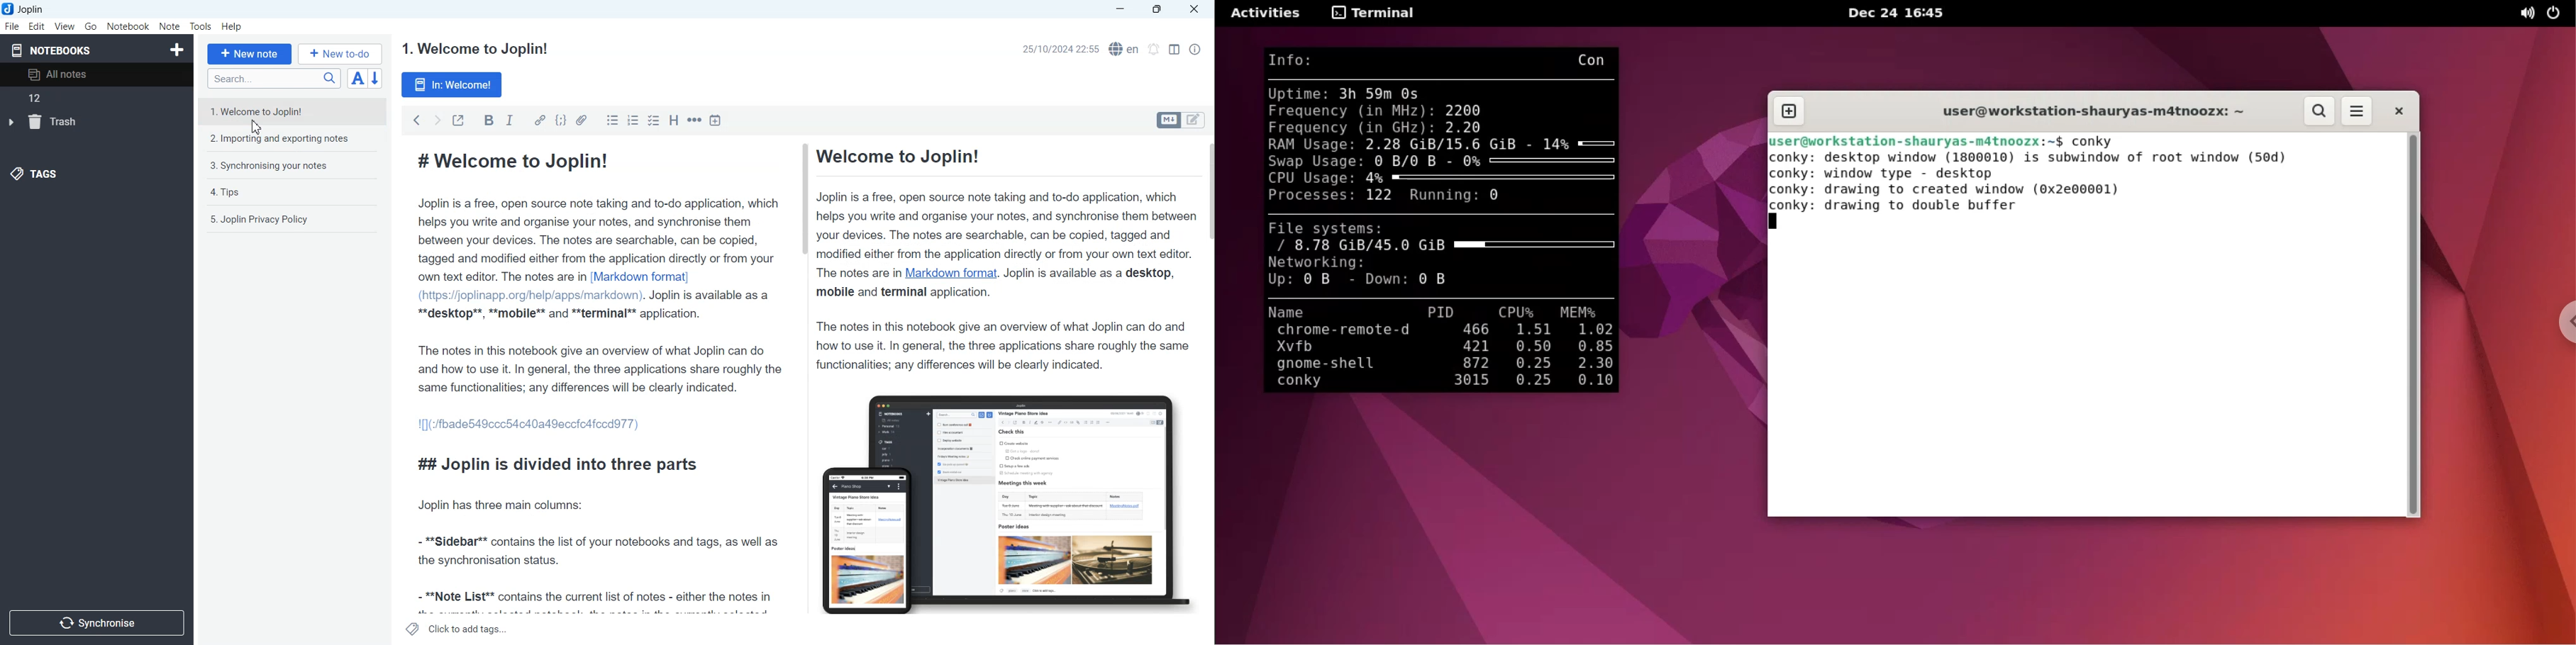 This screenshot has height=672, width=2576. I want to click on Back, so click(416, 120).